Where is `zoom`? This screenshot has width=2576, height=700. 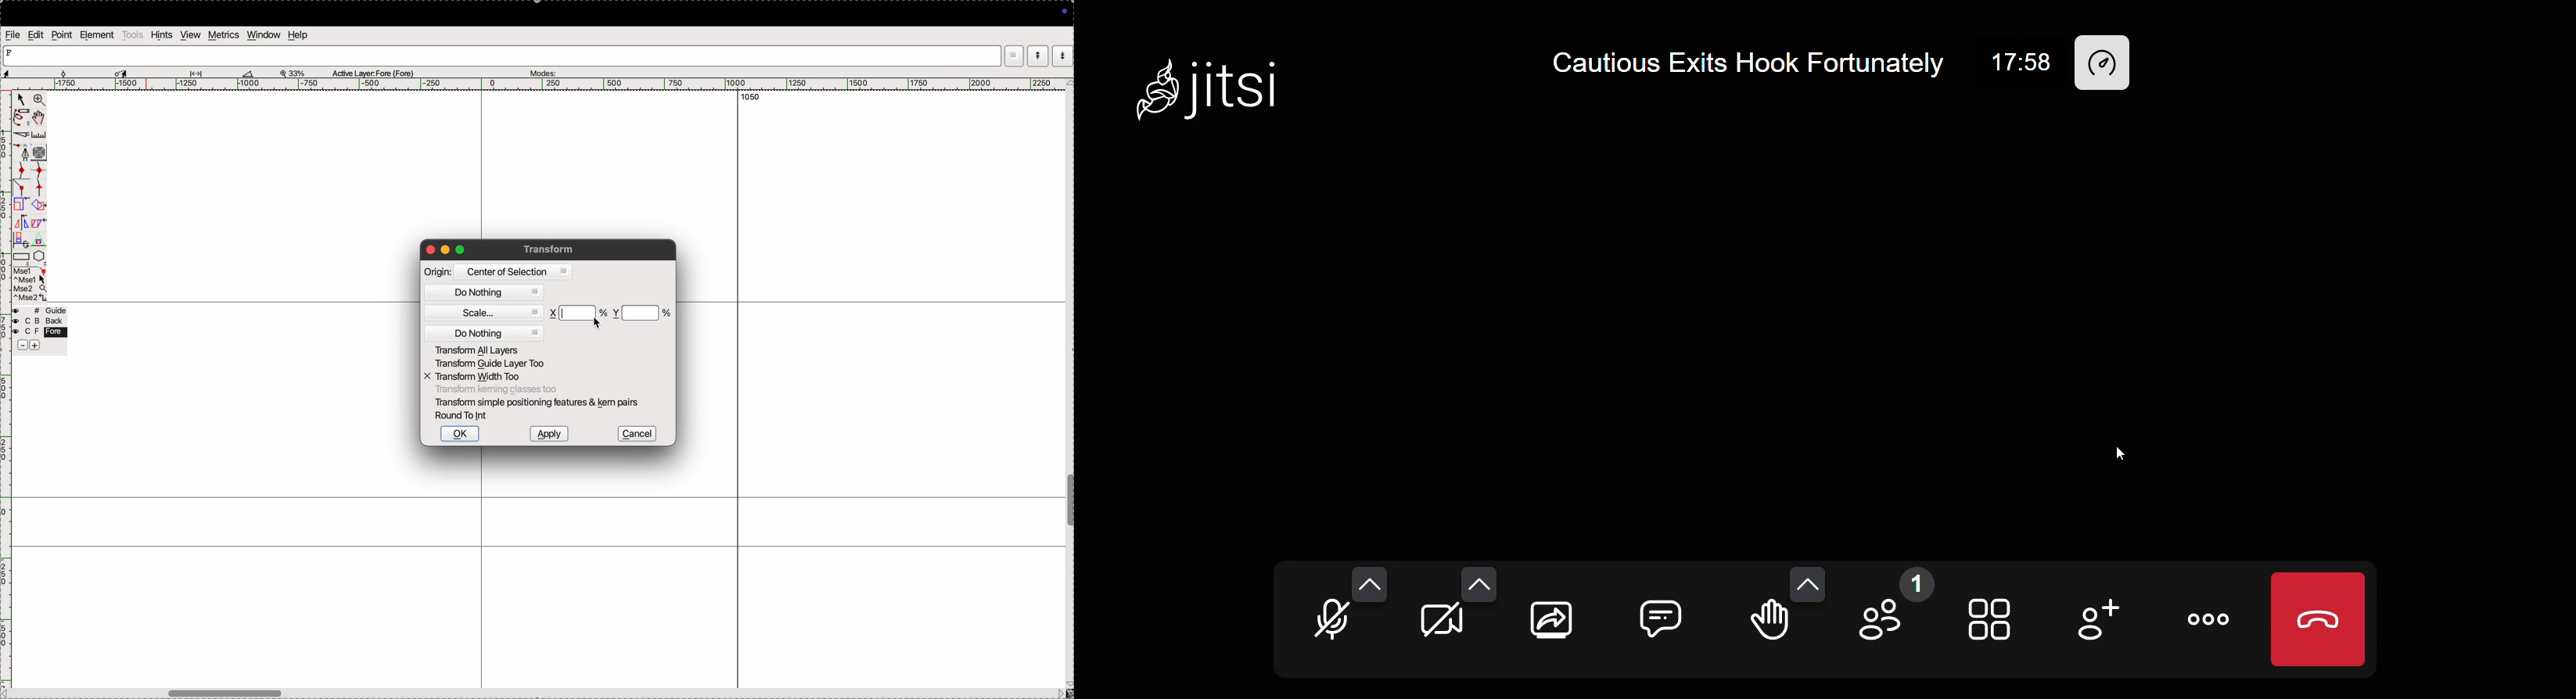 zoom is located at coordinates (39, 101).